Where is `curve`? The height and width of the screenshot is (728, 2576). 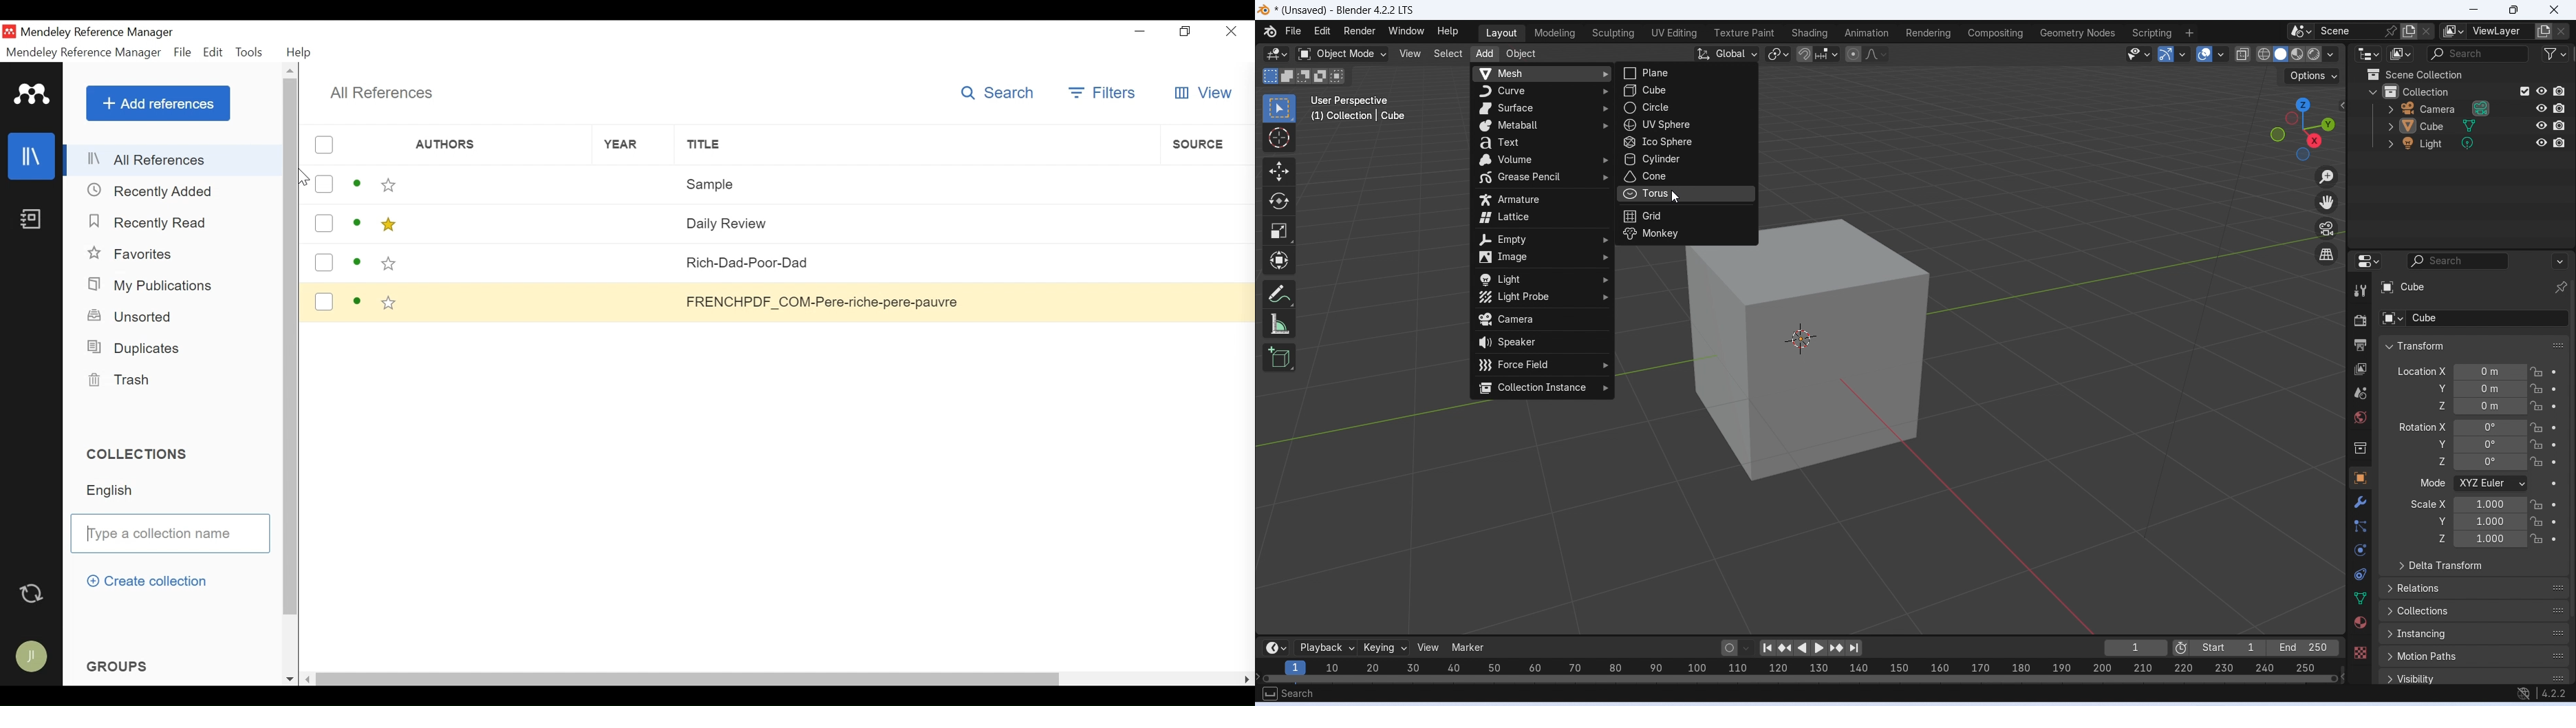 curve is located at coordinates (1543, 91).